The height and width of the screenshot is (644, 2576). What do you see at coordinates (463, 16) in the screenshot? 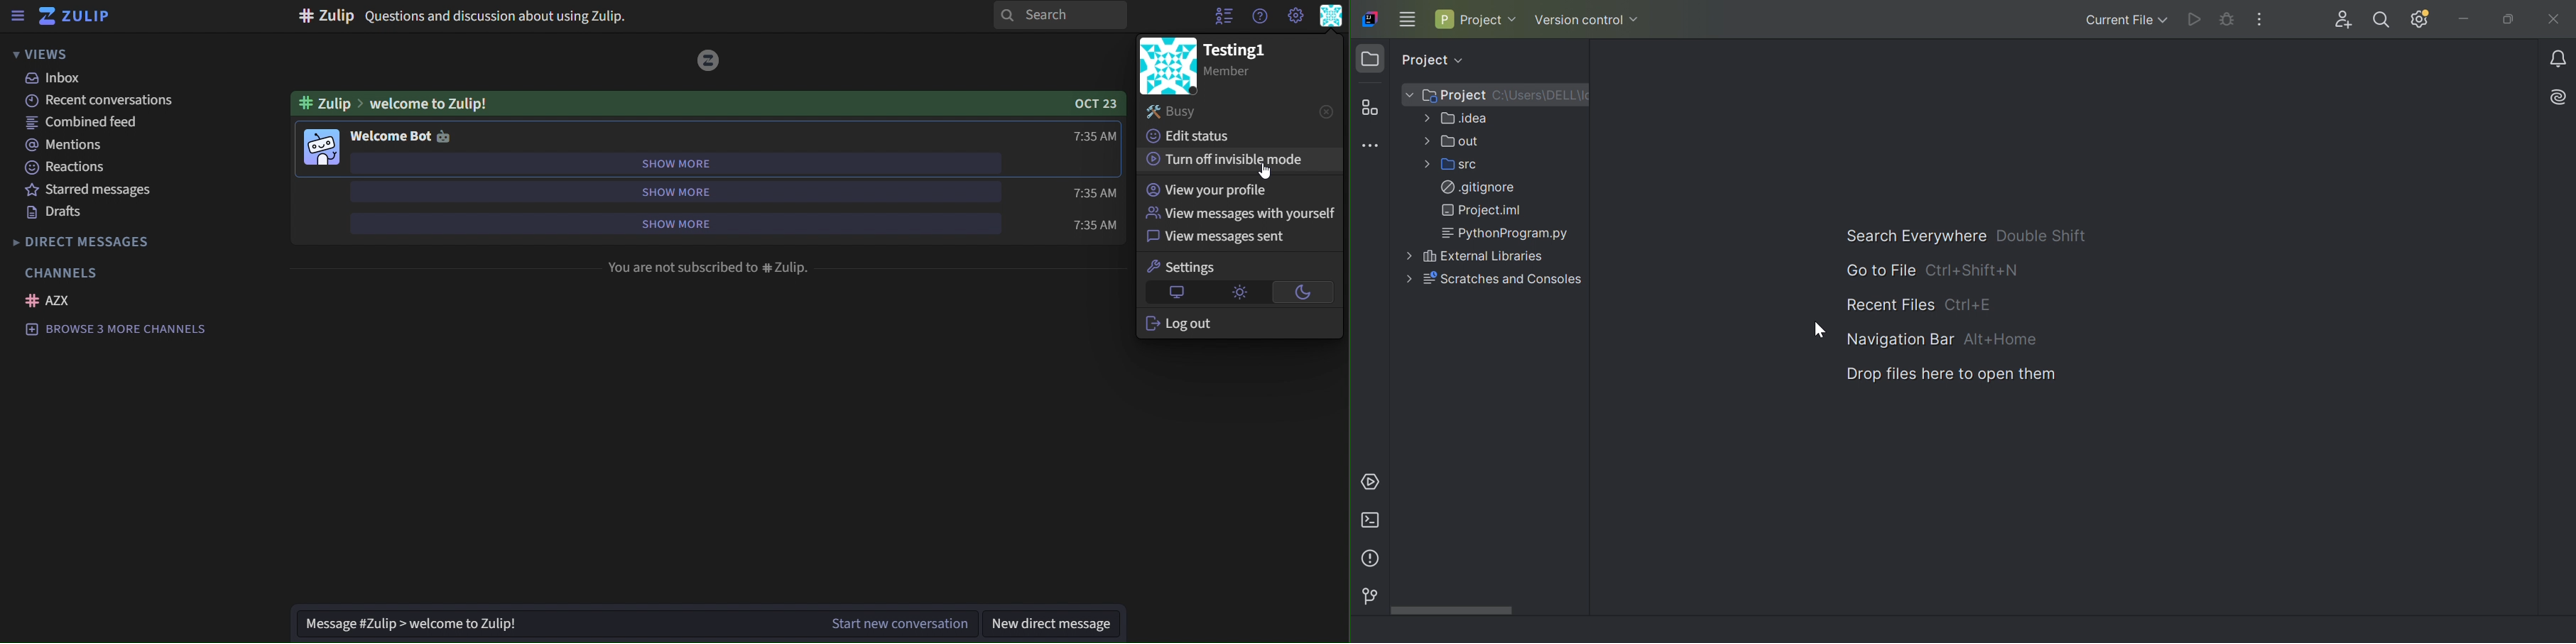
I see `Questions and discussion about using Zulip.` at bounding box center [463, 16].